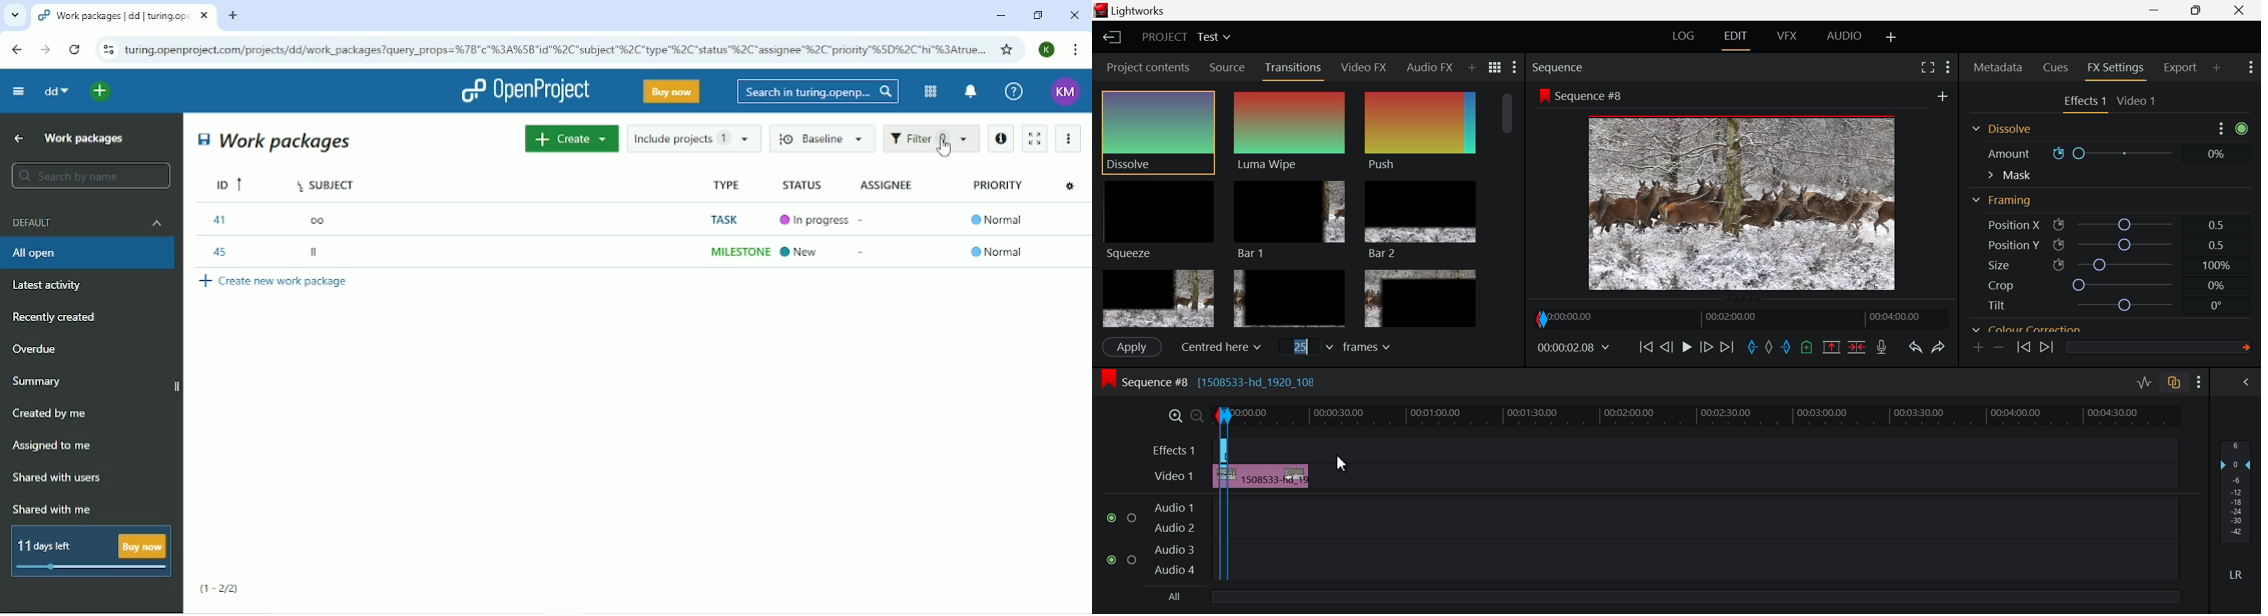 Image resolution: width=2268 pixels, height=616 pixels. Describe the element at coordinates (824, 138) in the screenshot. I see `Baseline` at that location.